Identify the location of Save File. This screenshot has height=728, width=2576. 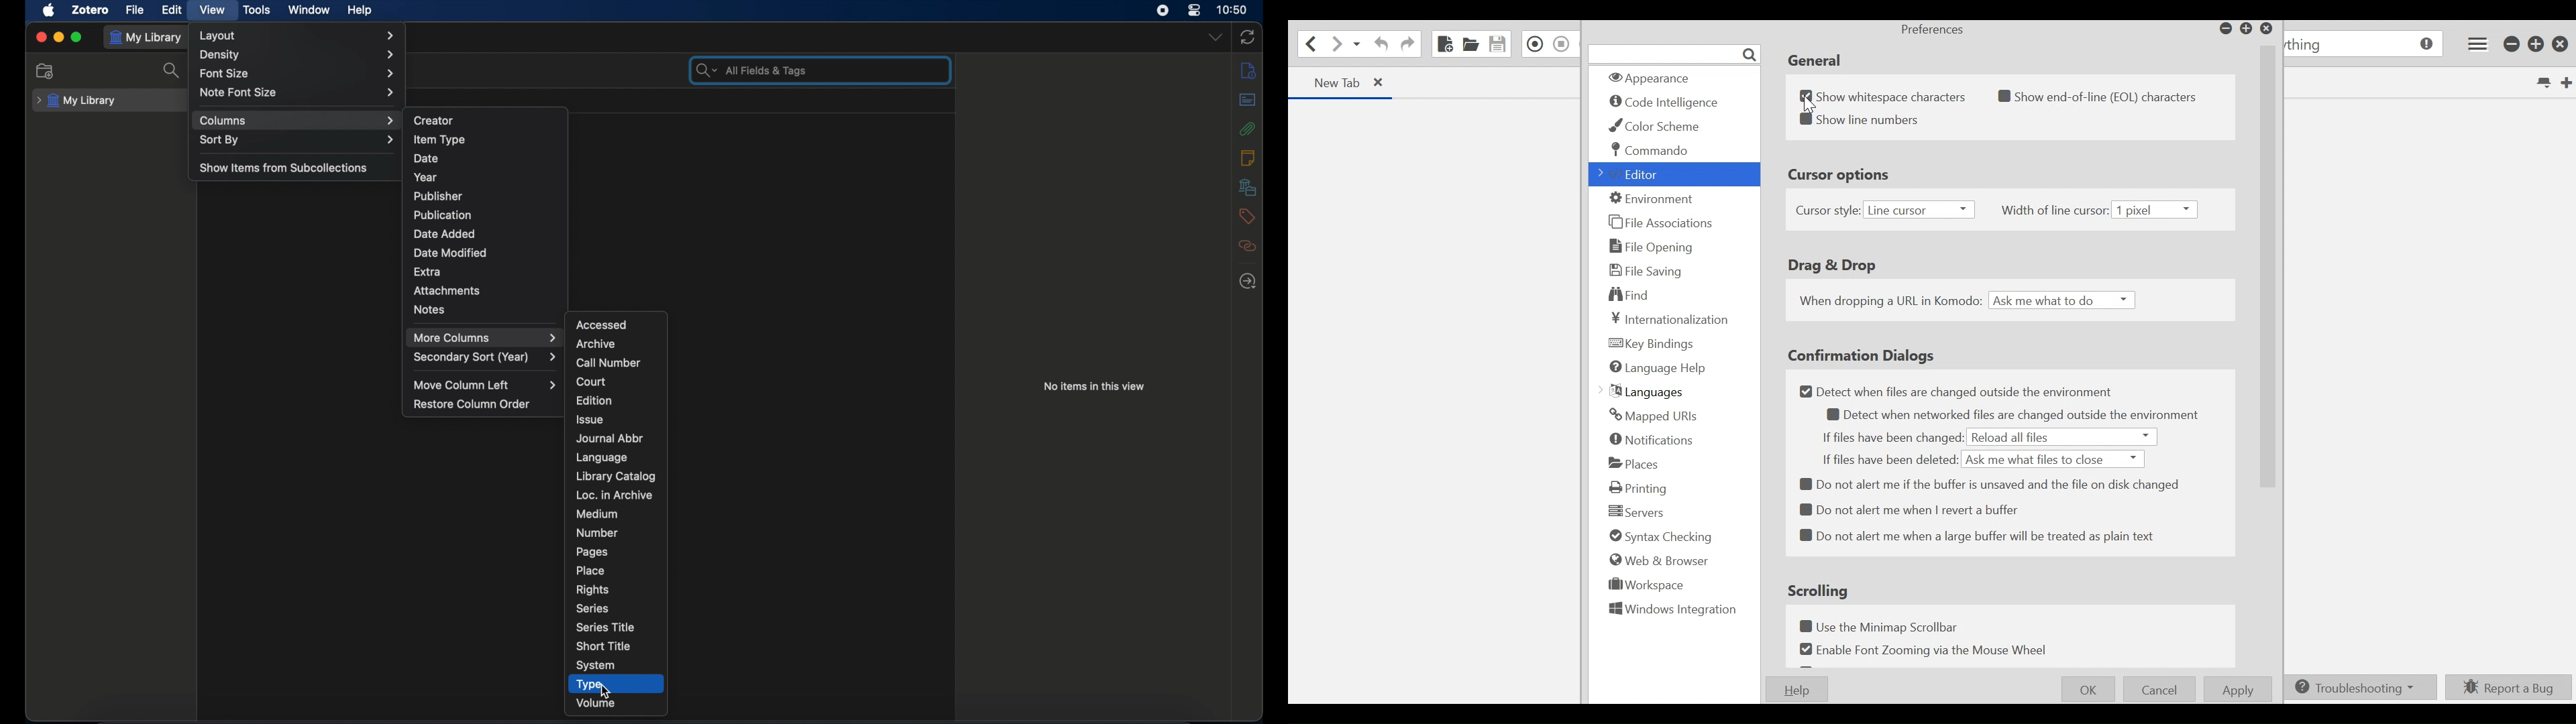
(1497, 44).